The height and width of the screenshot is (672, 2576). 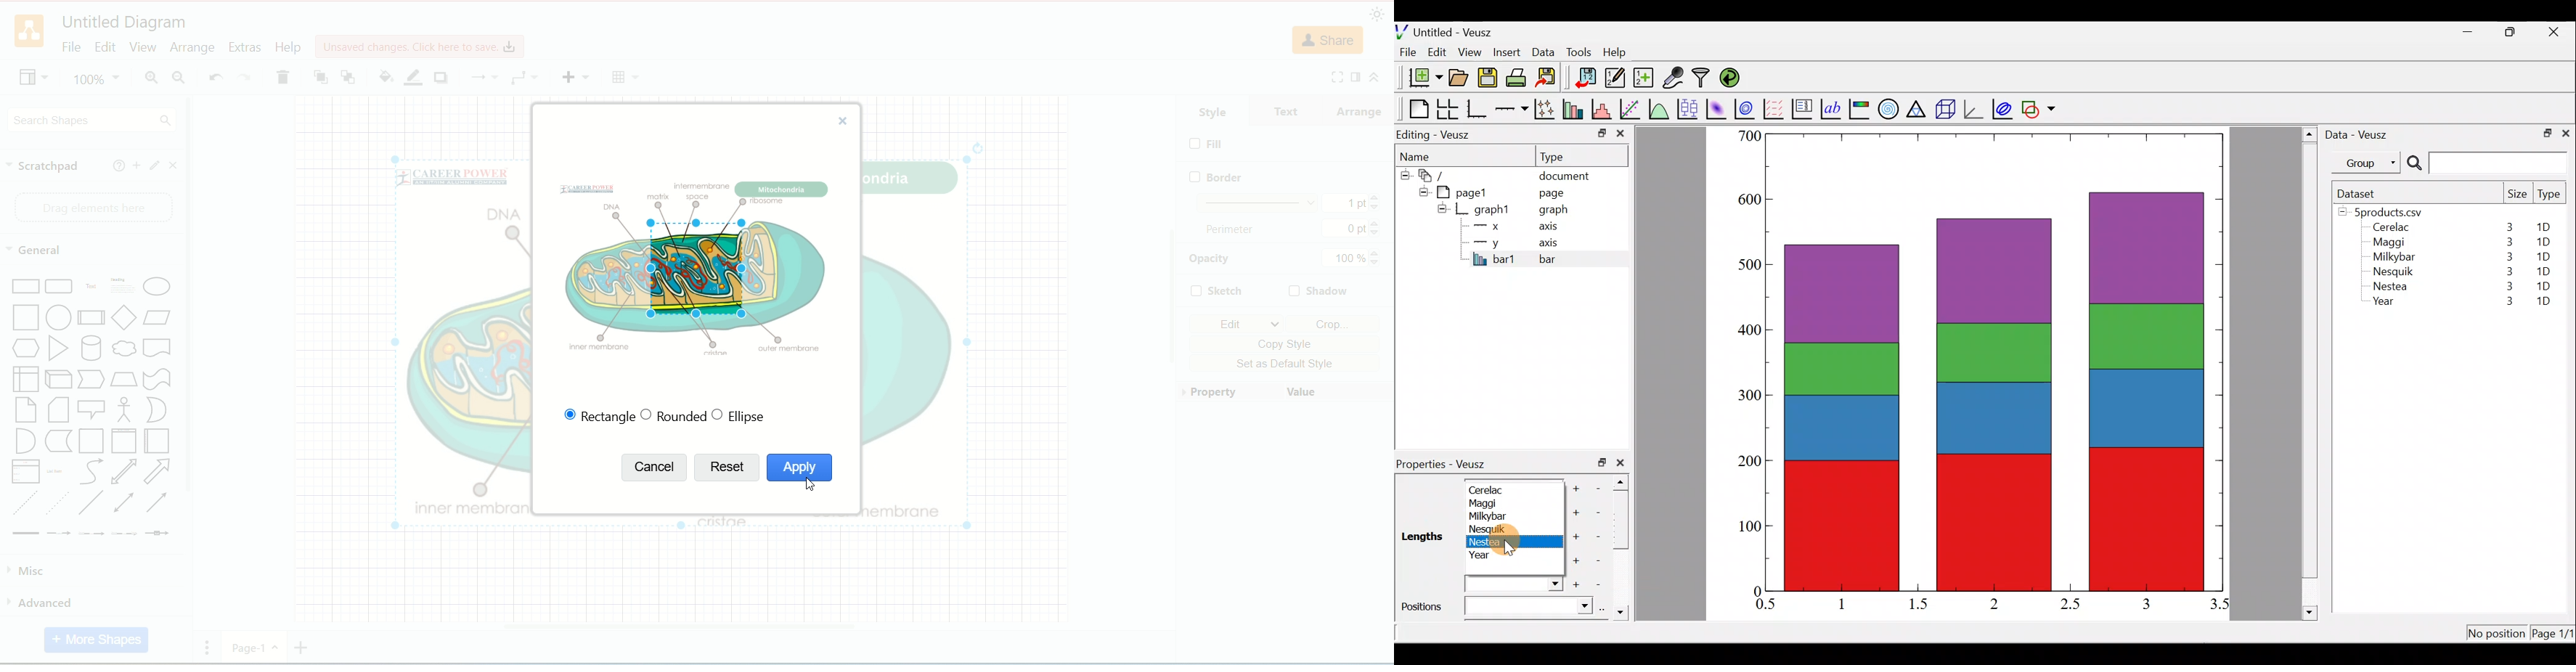 What do you see at coordinates (1213, 110) in the screenshot?
I see `style` at bounding box center [1213, 110].